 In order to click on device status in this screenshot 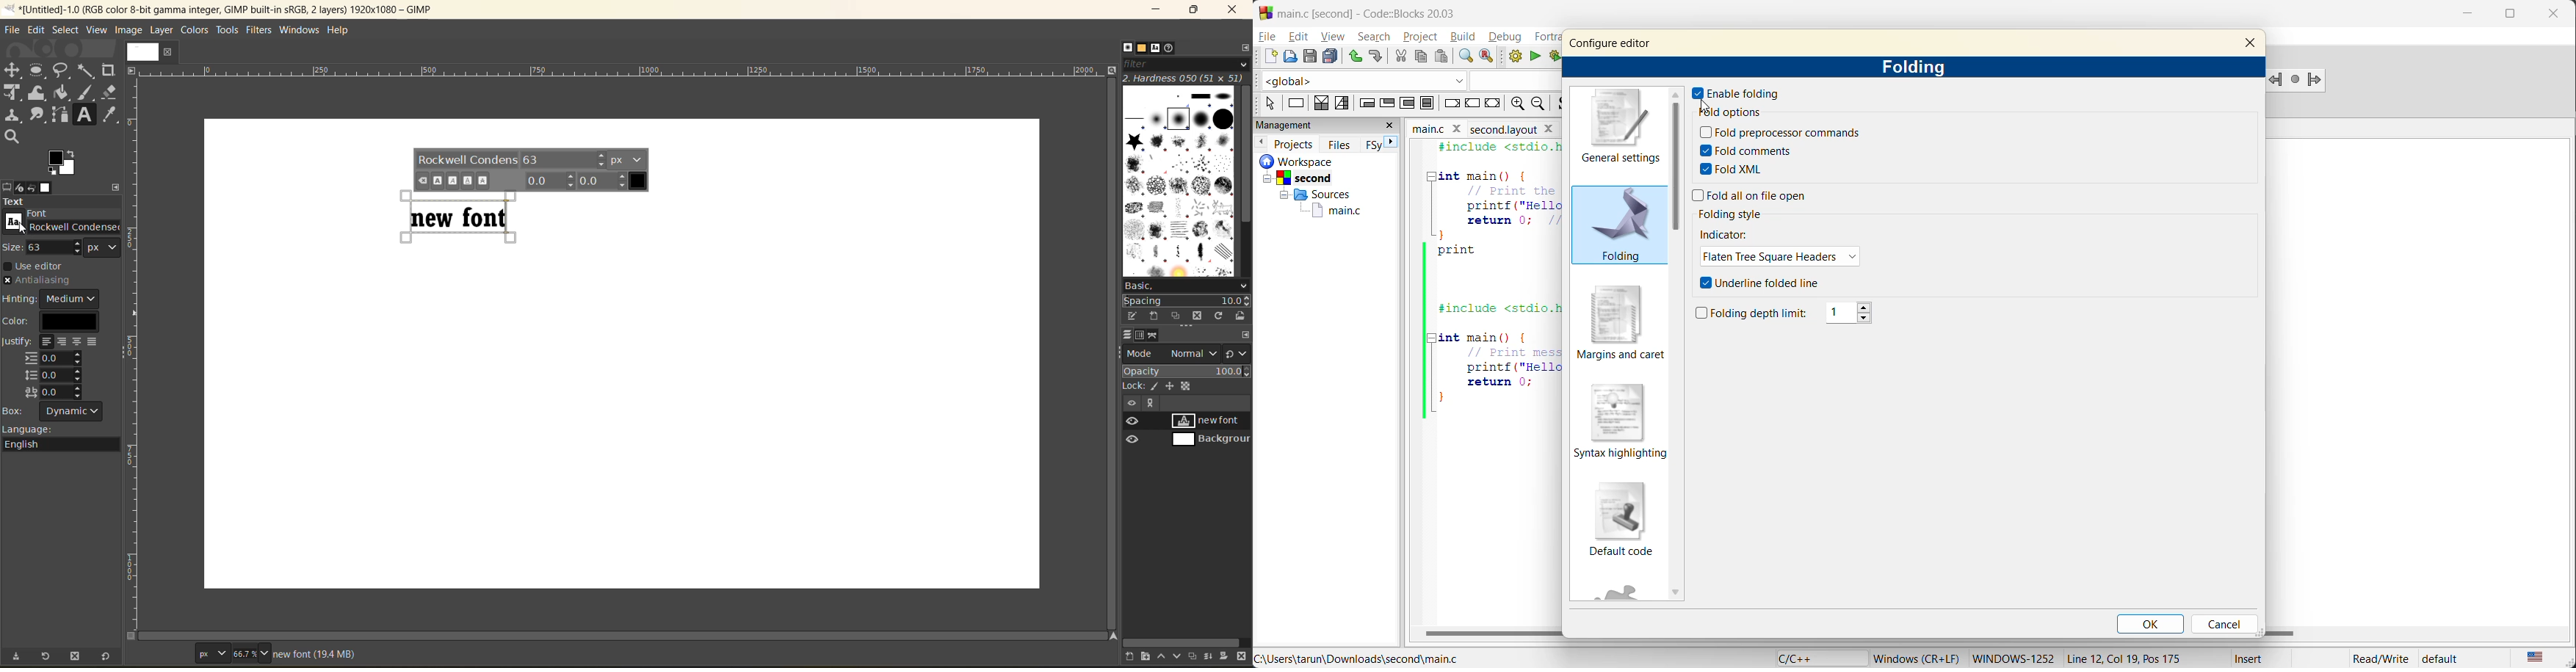, I will do `click(22, 187)`.